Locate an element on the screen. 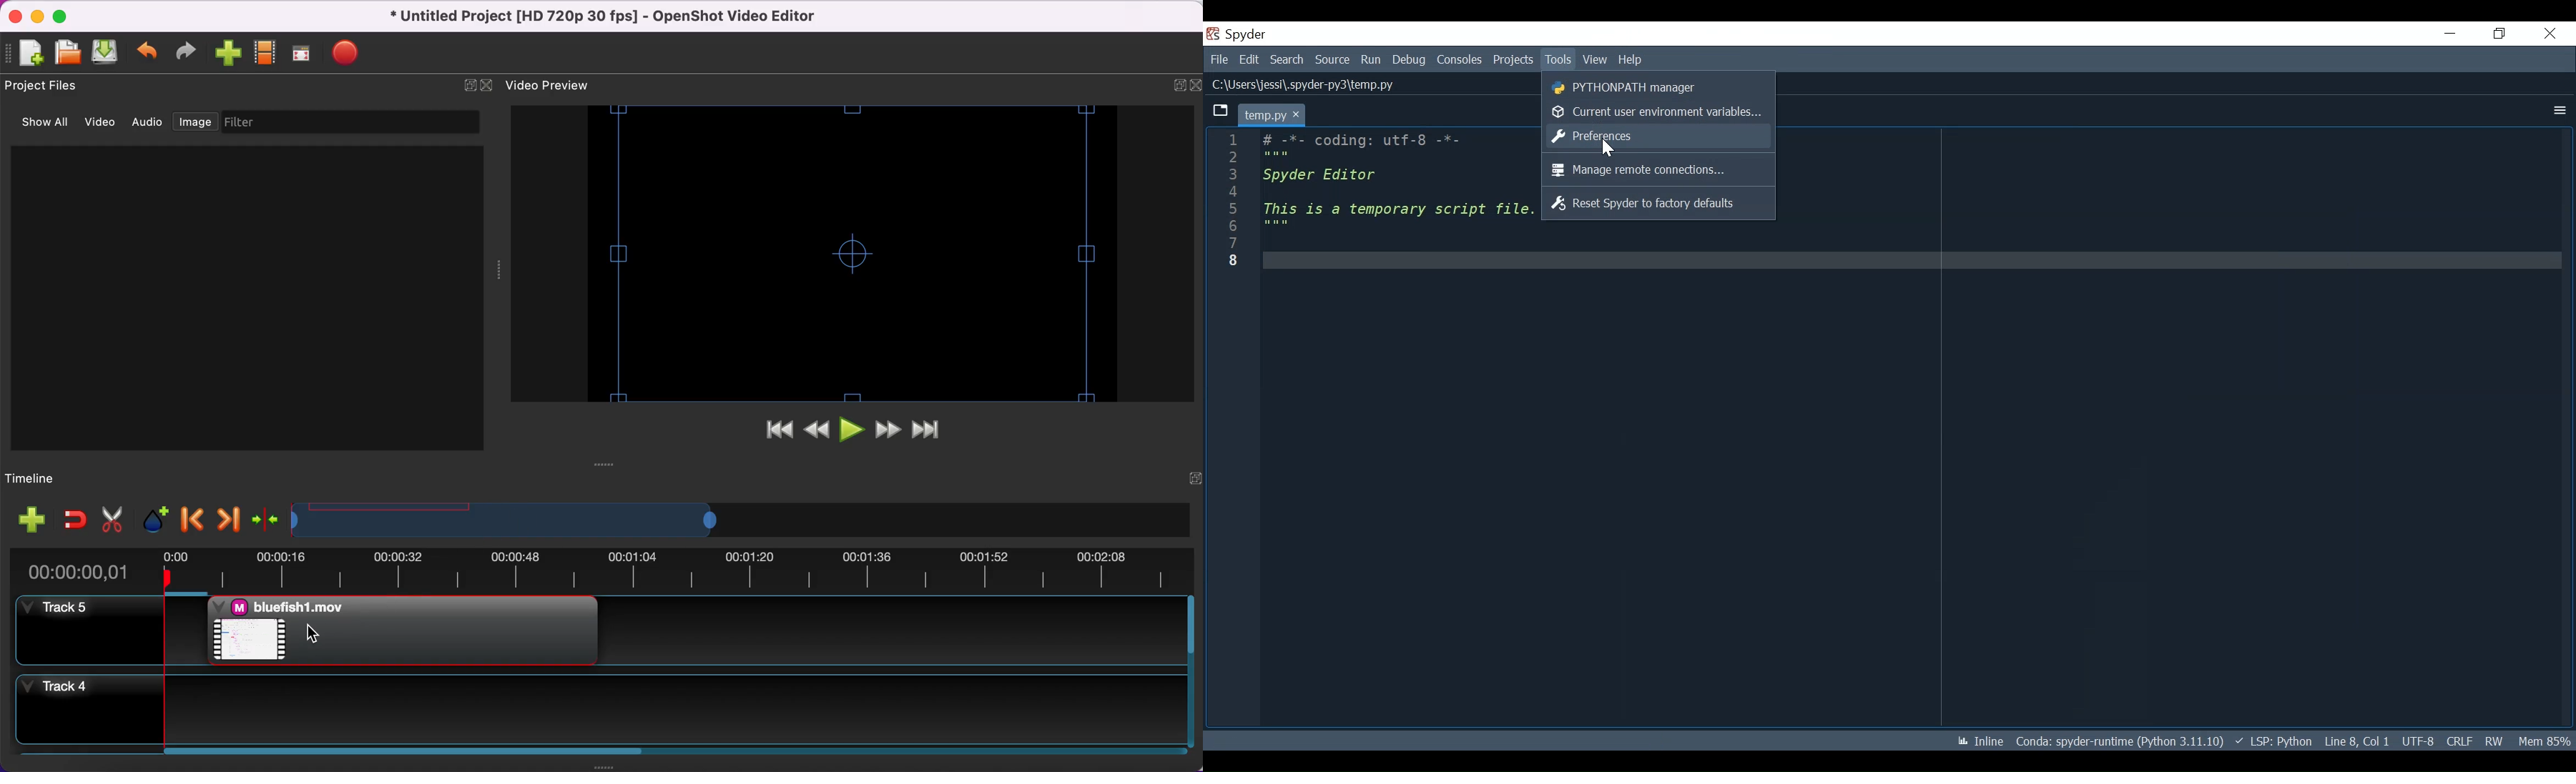 The height and width of the screenshot is (784, 2576). Spyder Desktop Icon is located at coordinates (1238, 34).